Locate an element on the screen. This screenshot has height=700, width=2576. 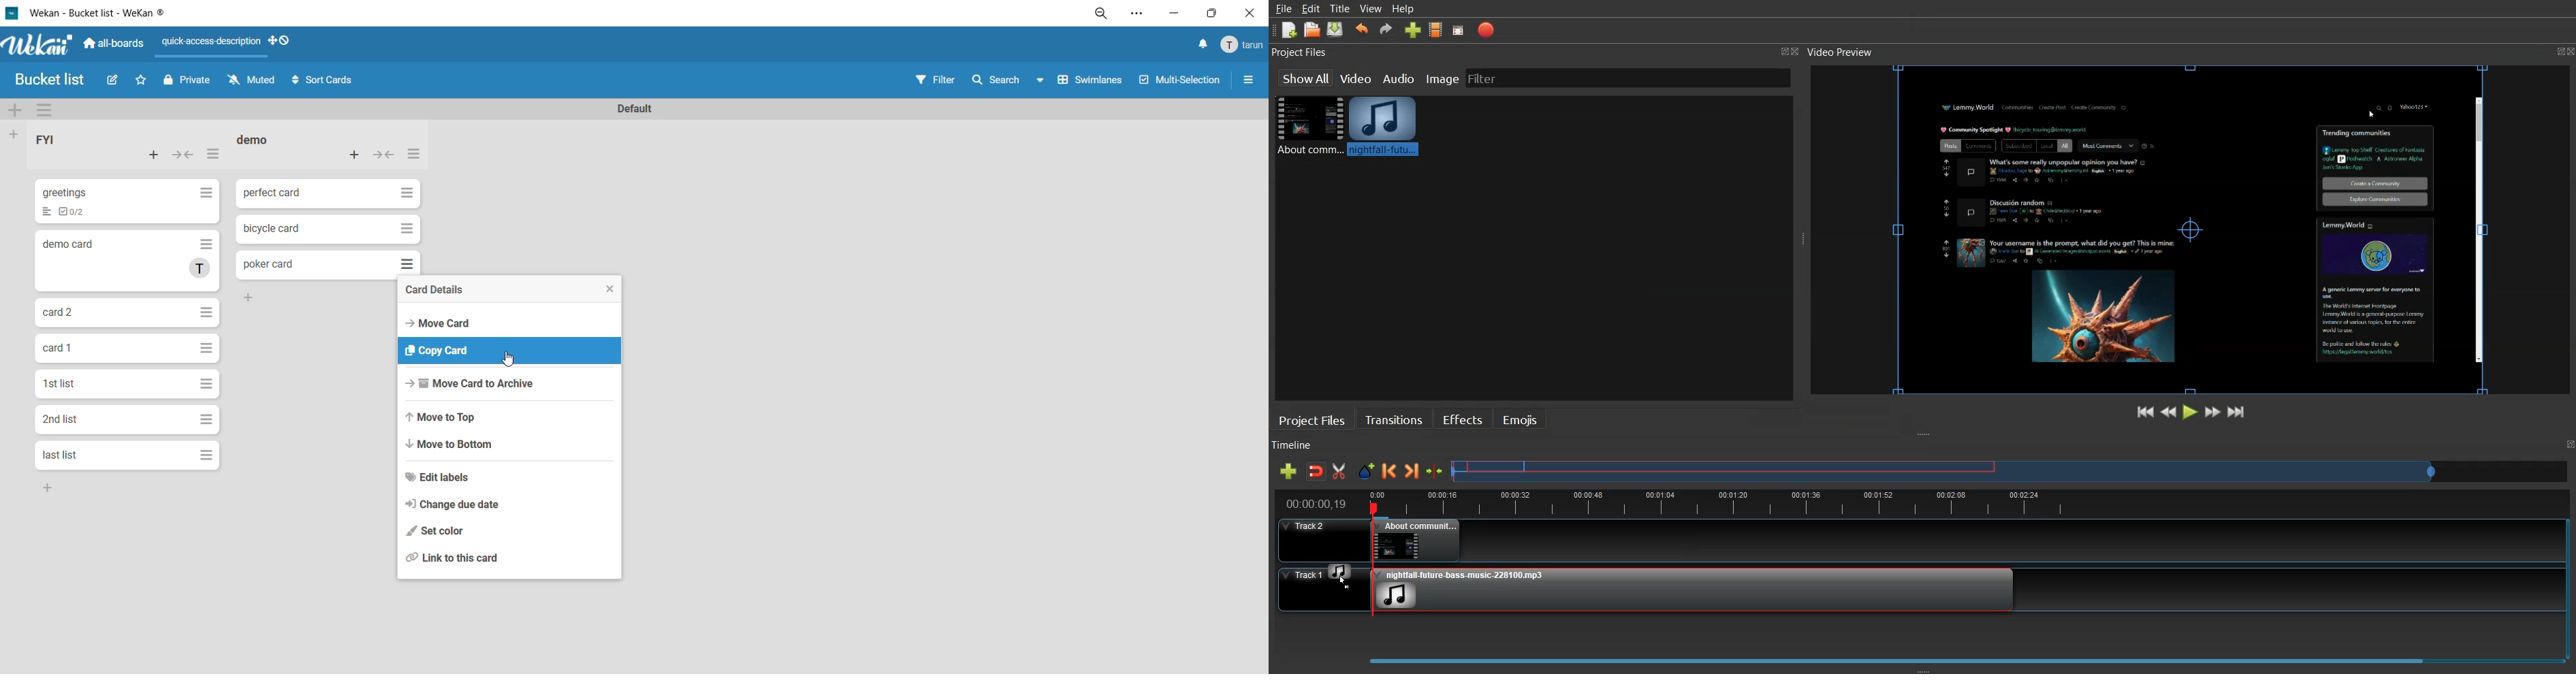
Hamburger is located at coordinates (210, 381).